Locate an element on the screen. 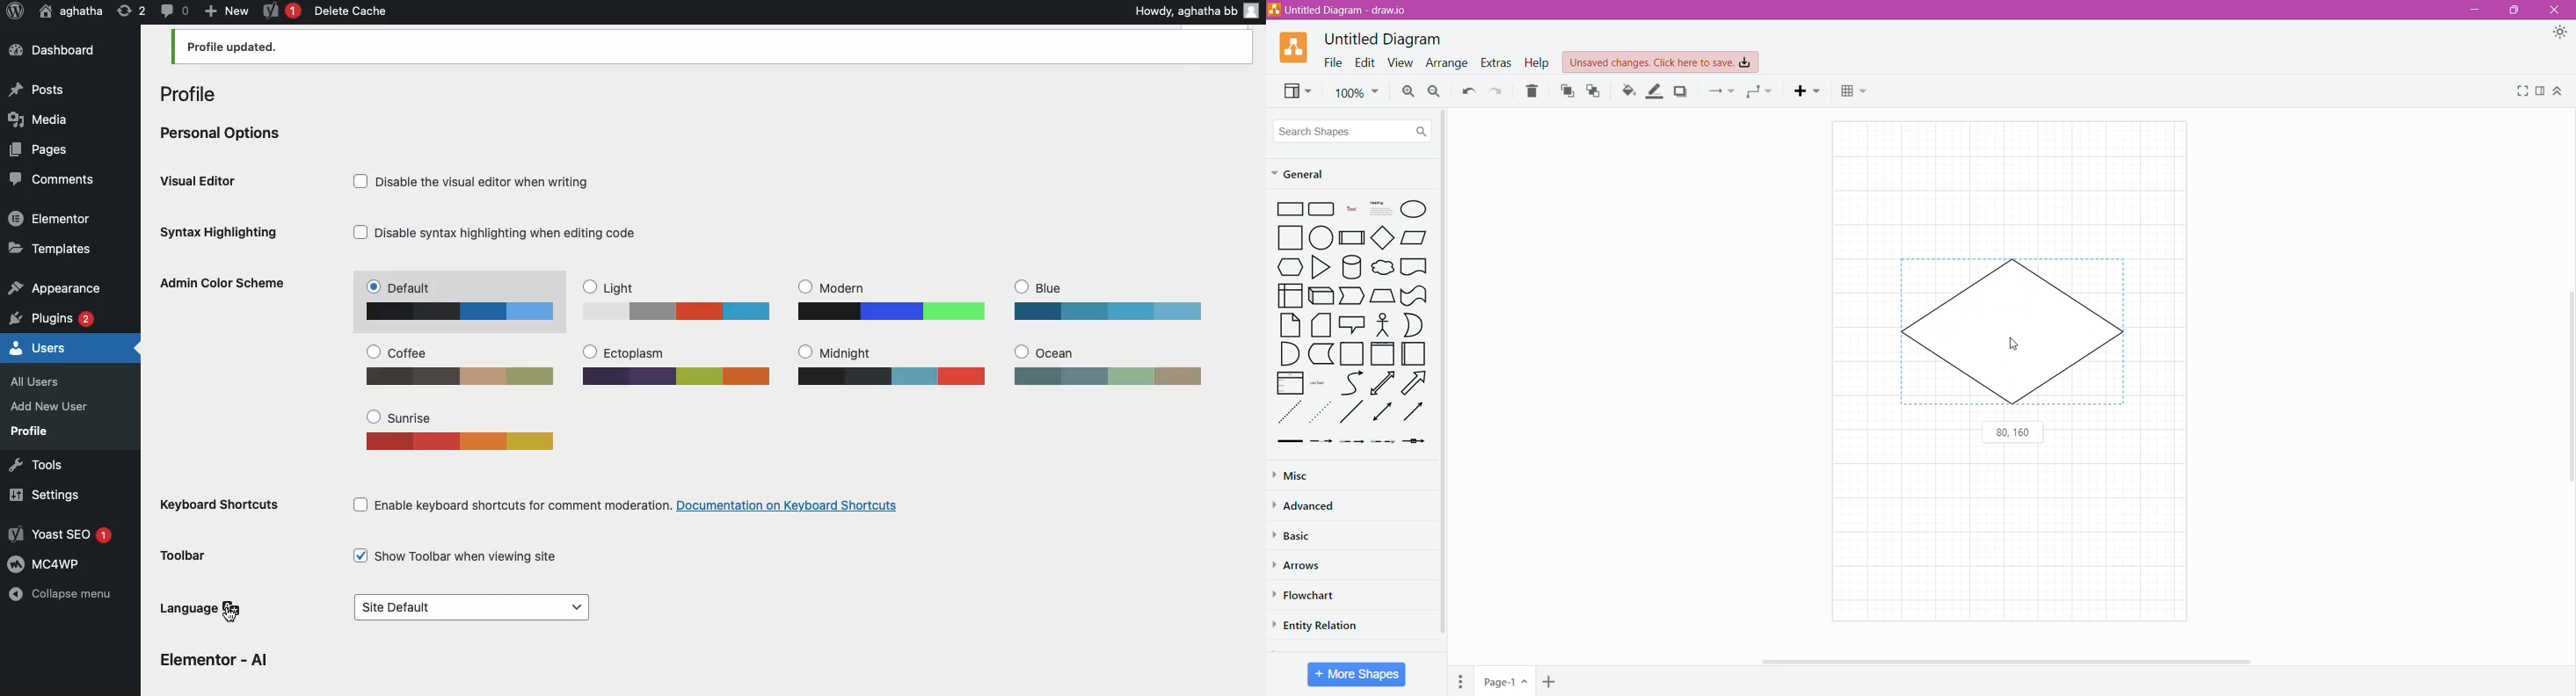 This screenshot has height=700, width=2576. Trapezoid is located at coordinates (1382, 296).